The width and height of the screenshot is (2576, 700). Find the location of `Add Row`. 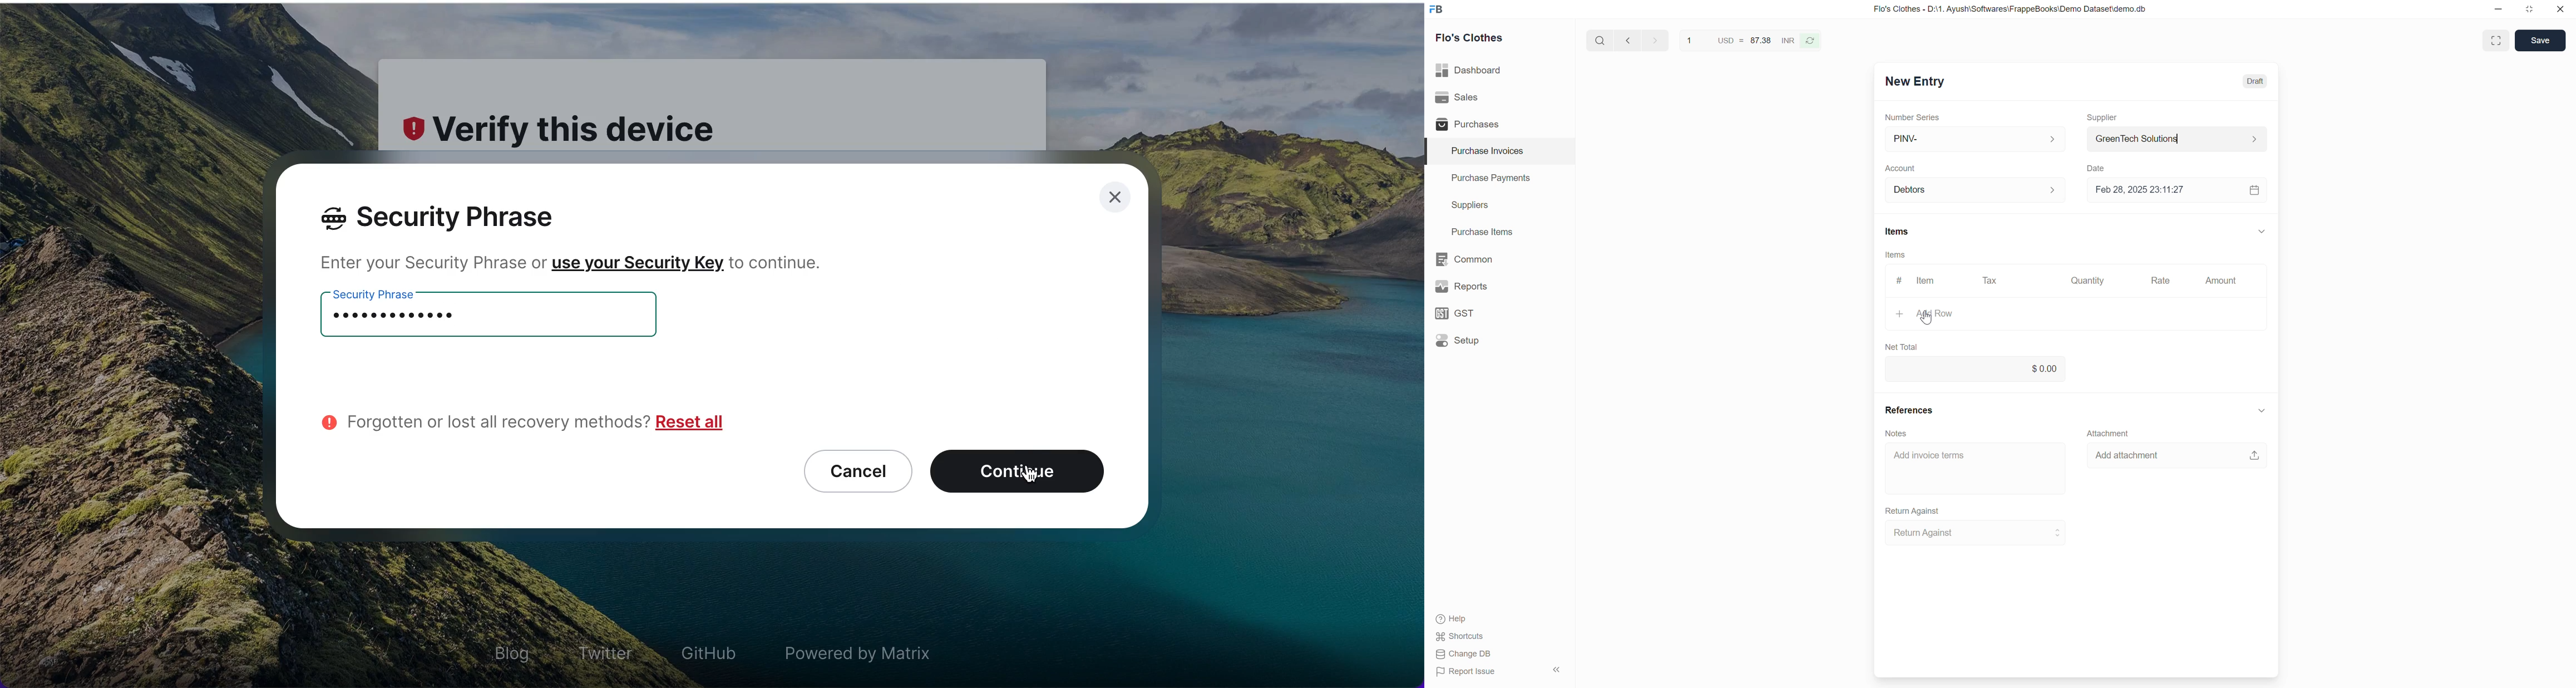

Add Row is located at coordinates (2075, 314).